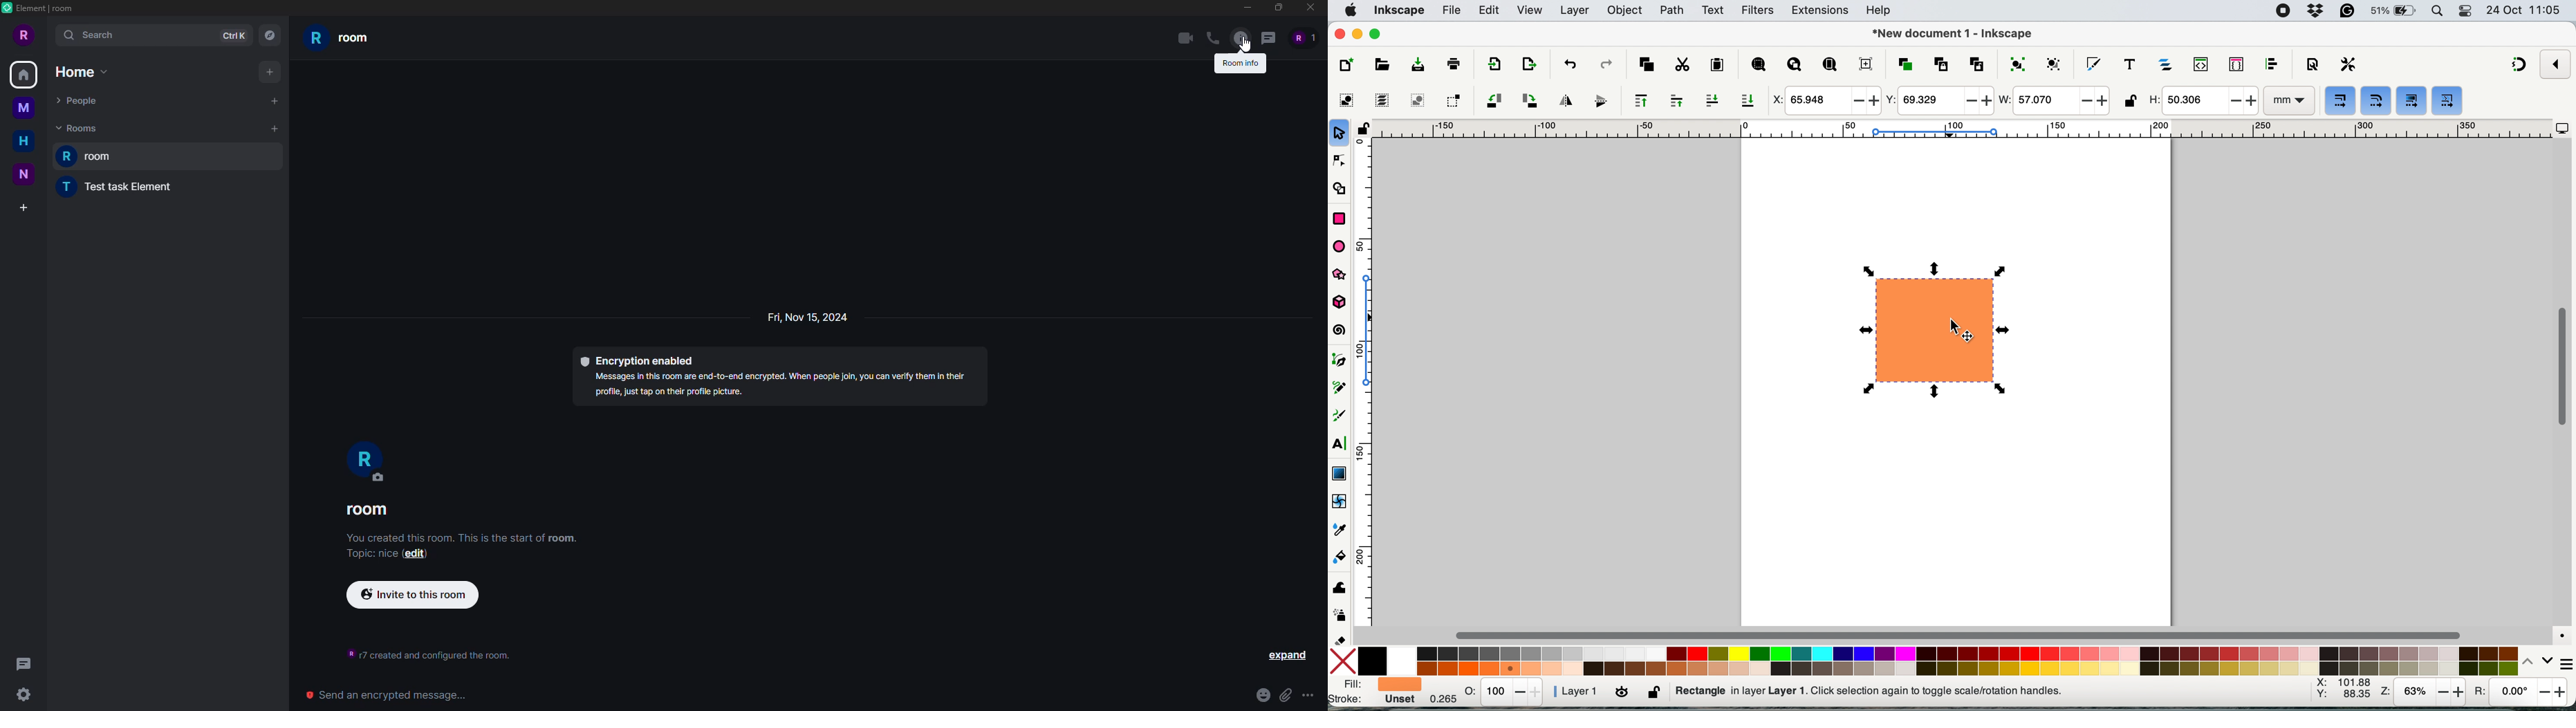 The height and width of the screenshot is (728, 2576). What do you see at coordinates (1528, 100) in the screenshot?
I see `object rotate 90` at bounding box center [1528, 100].